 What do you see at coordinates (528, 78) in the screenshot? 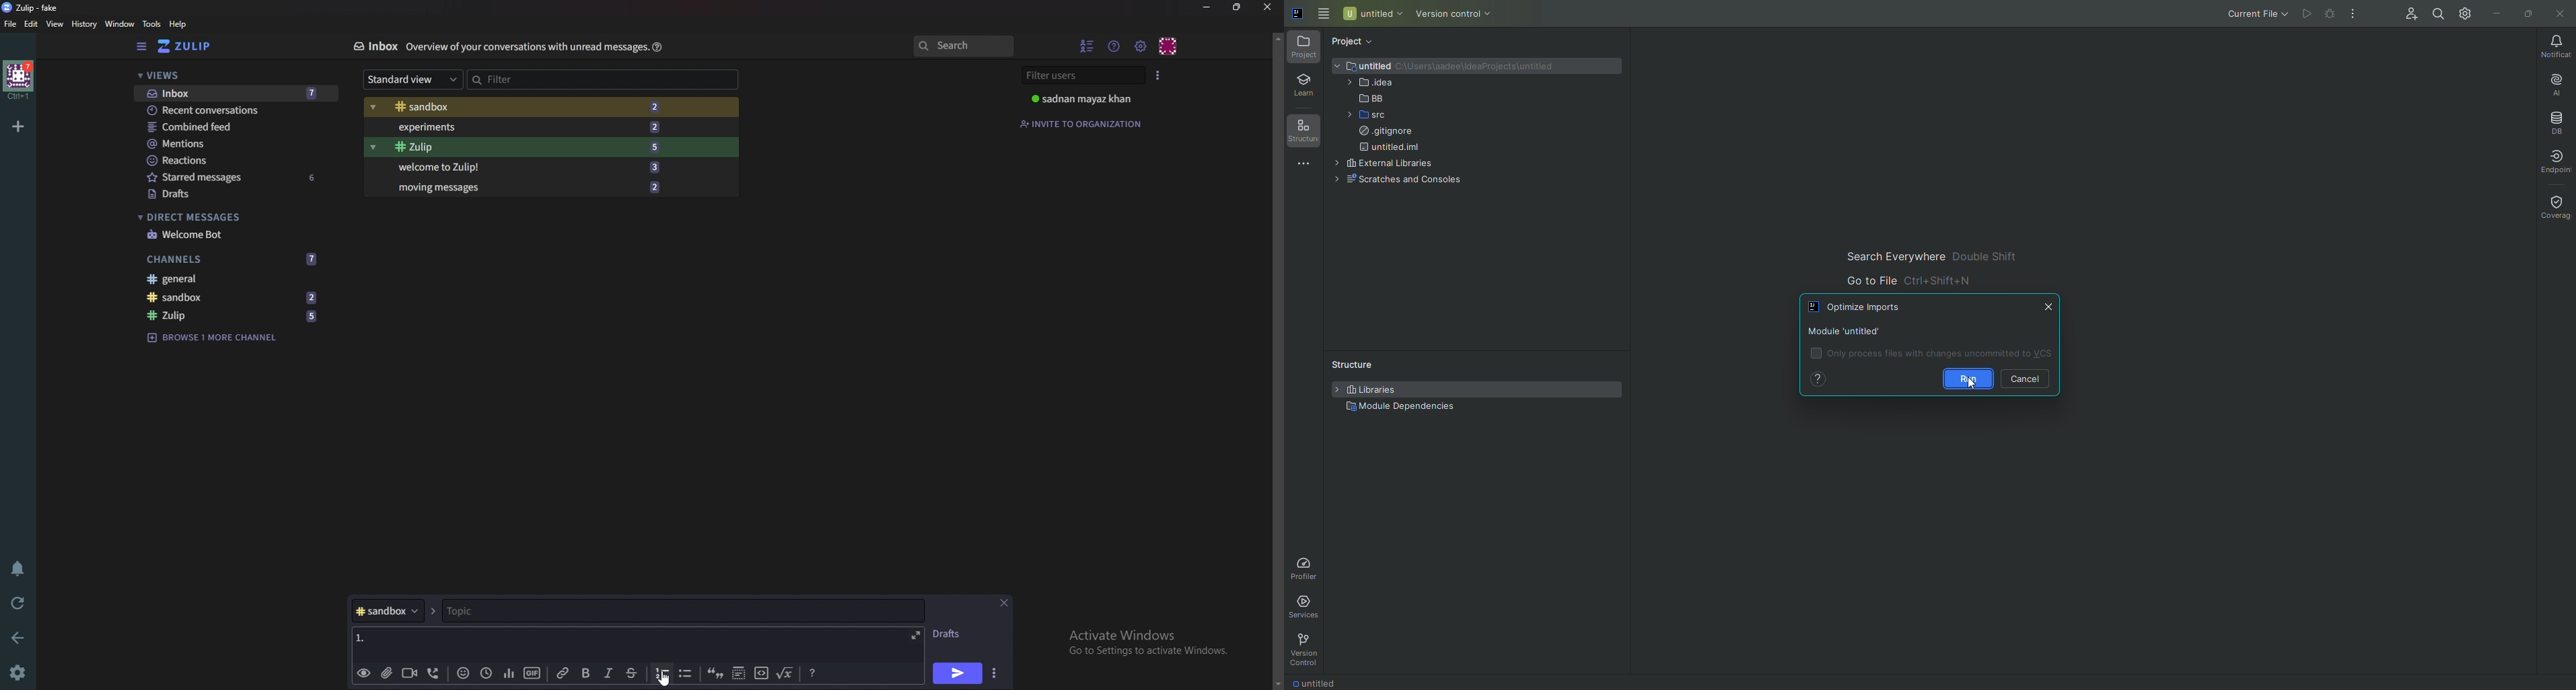
I see `Filter` at bounding box center [528, 78].